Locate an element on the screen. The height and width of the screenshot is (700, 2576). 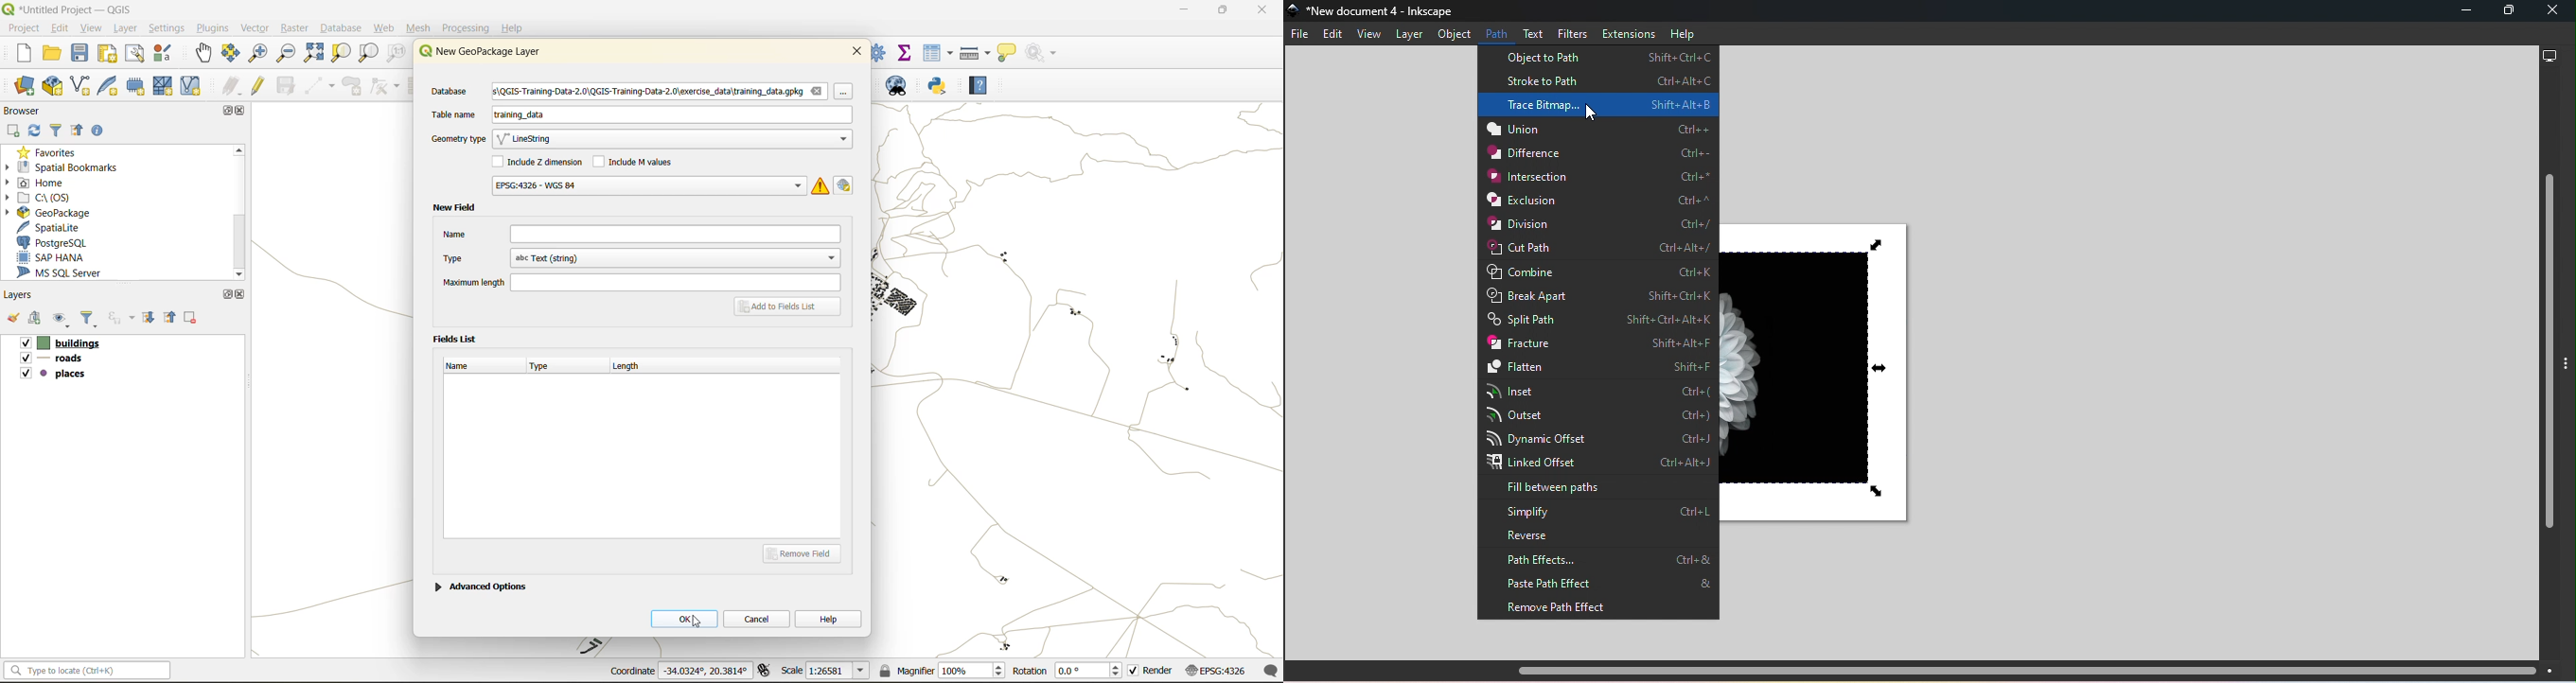
log messages is located at coordinates (1272, 670).